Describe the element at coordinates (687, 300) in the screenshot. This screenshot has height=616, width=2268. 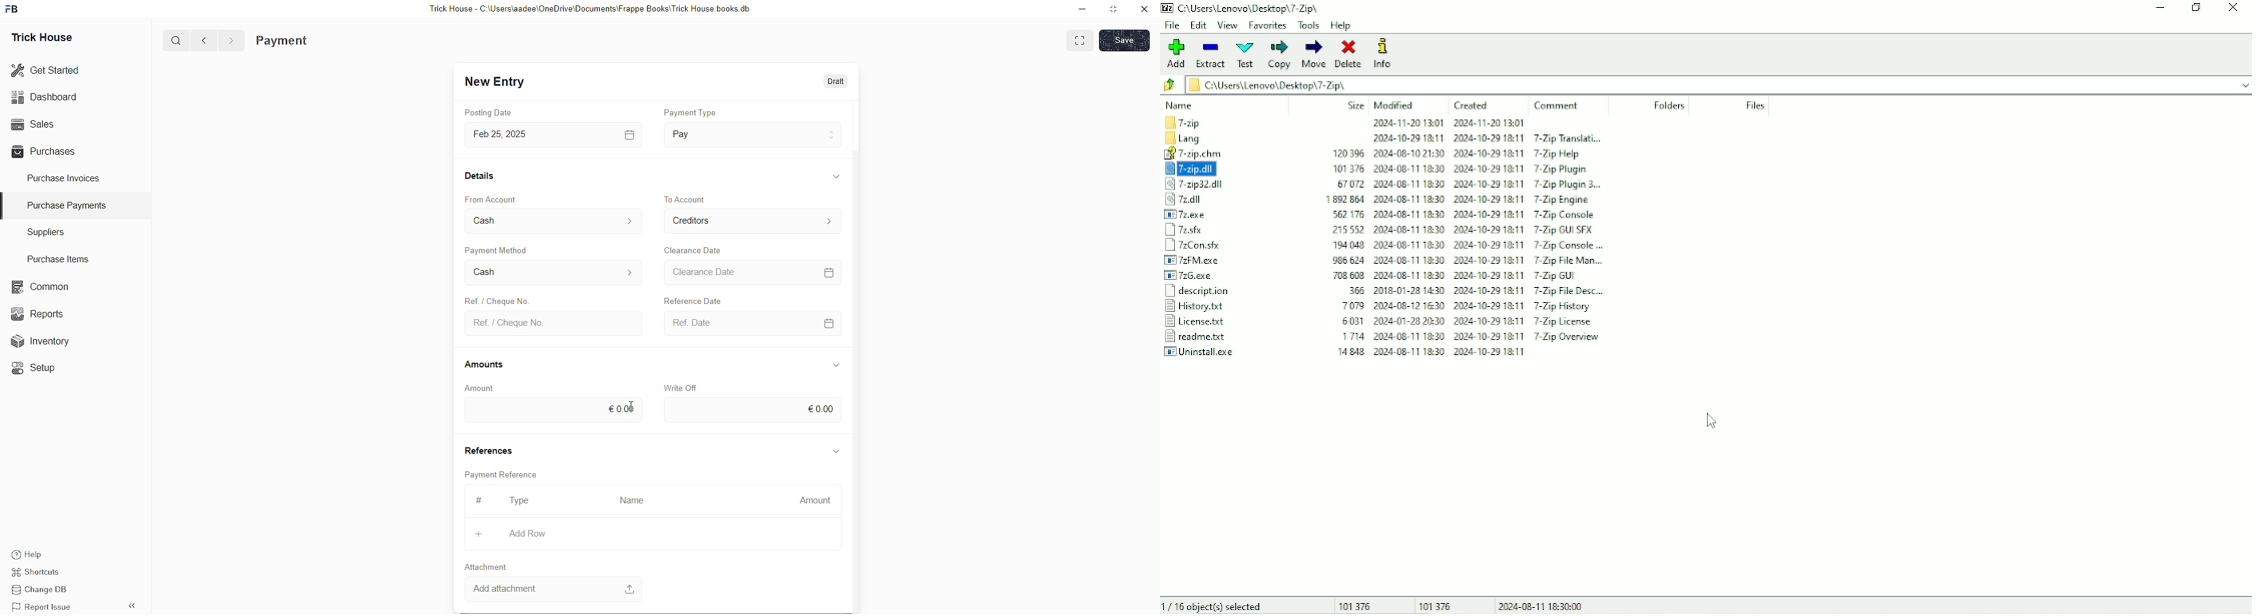
I see `Reference Date` at that location.